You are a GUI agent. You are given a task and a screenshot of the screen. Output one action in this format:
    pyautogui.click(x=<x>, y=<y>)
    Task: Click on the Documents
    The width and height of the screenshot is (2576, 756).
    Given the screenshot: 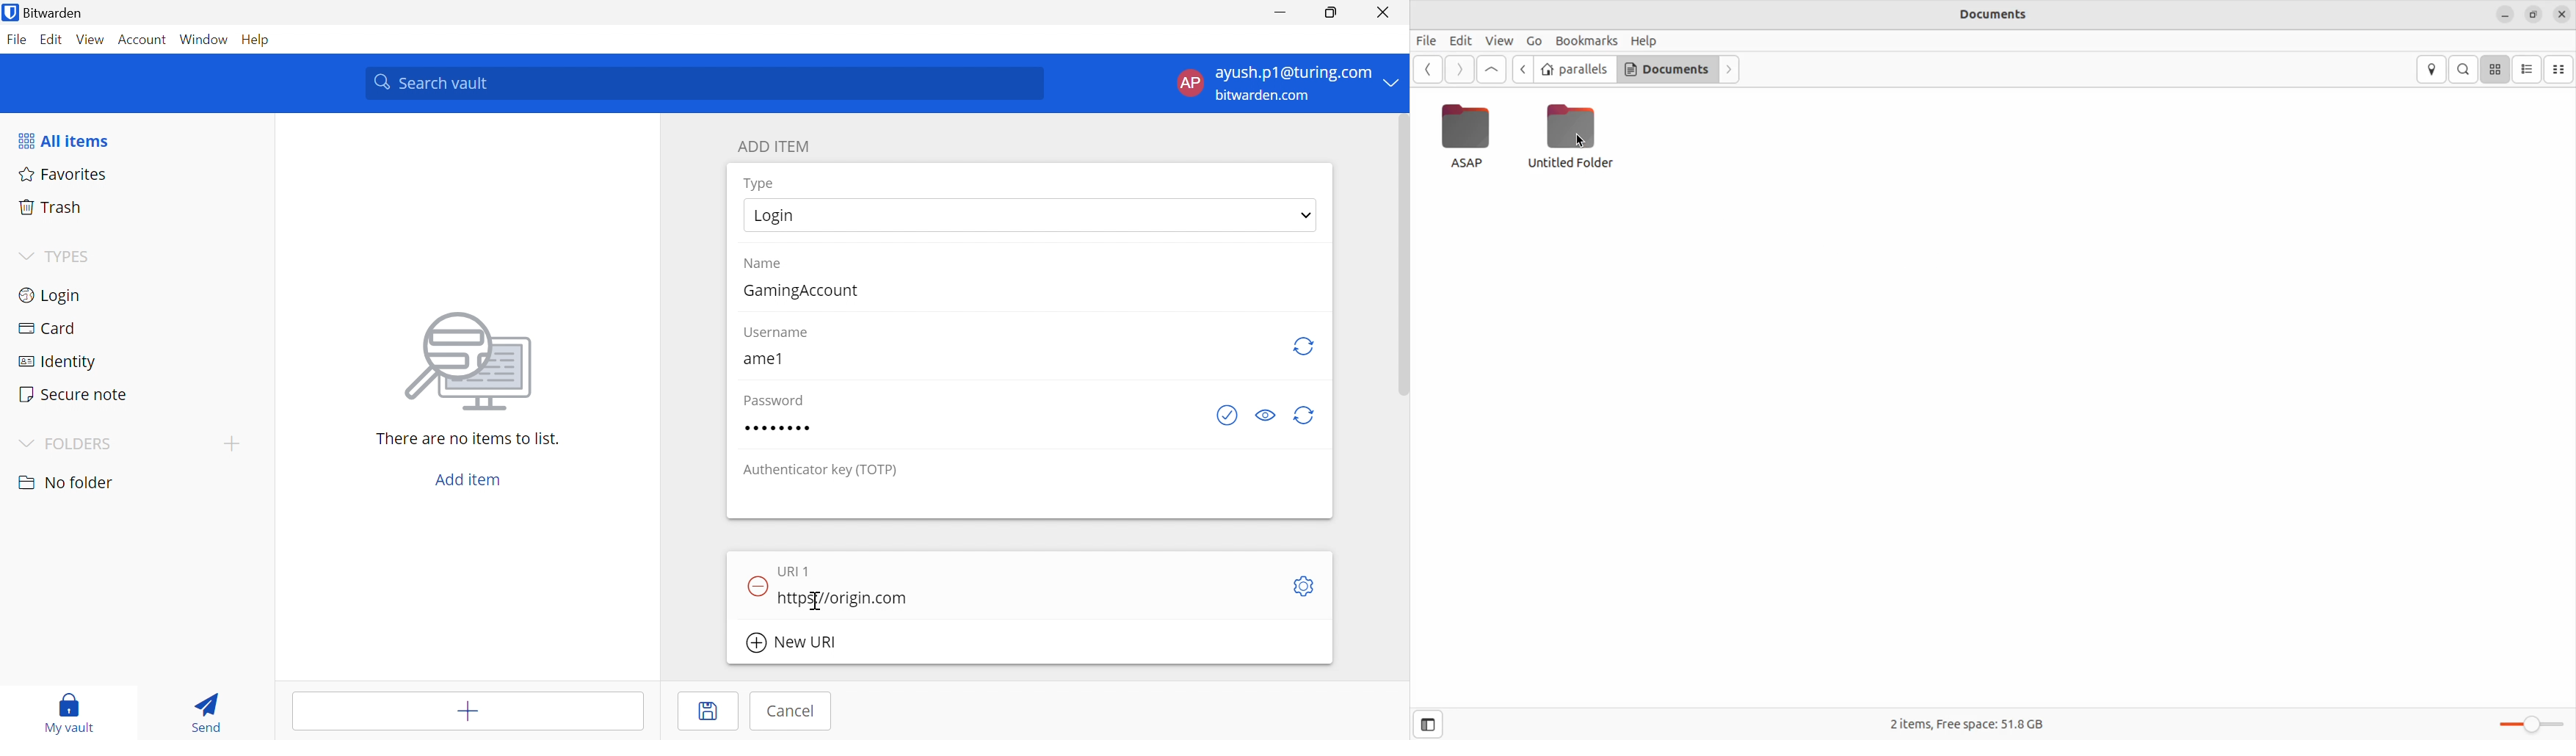 What is the action you would take?
    pyautogui.click(x=1987, y=14)
    